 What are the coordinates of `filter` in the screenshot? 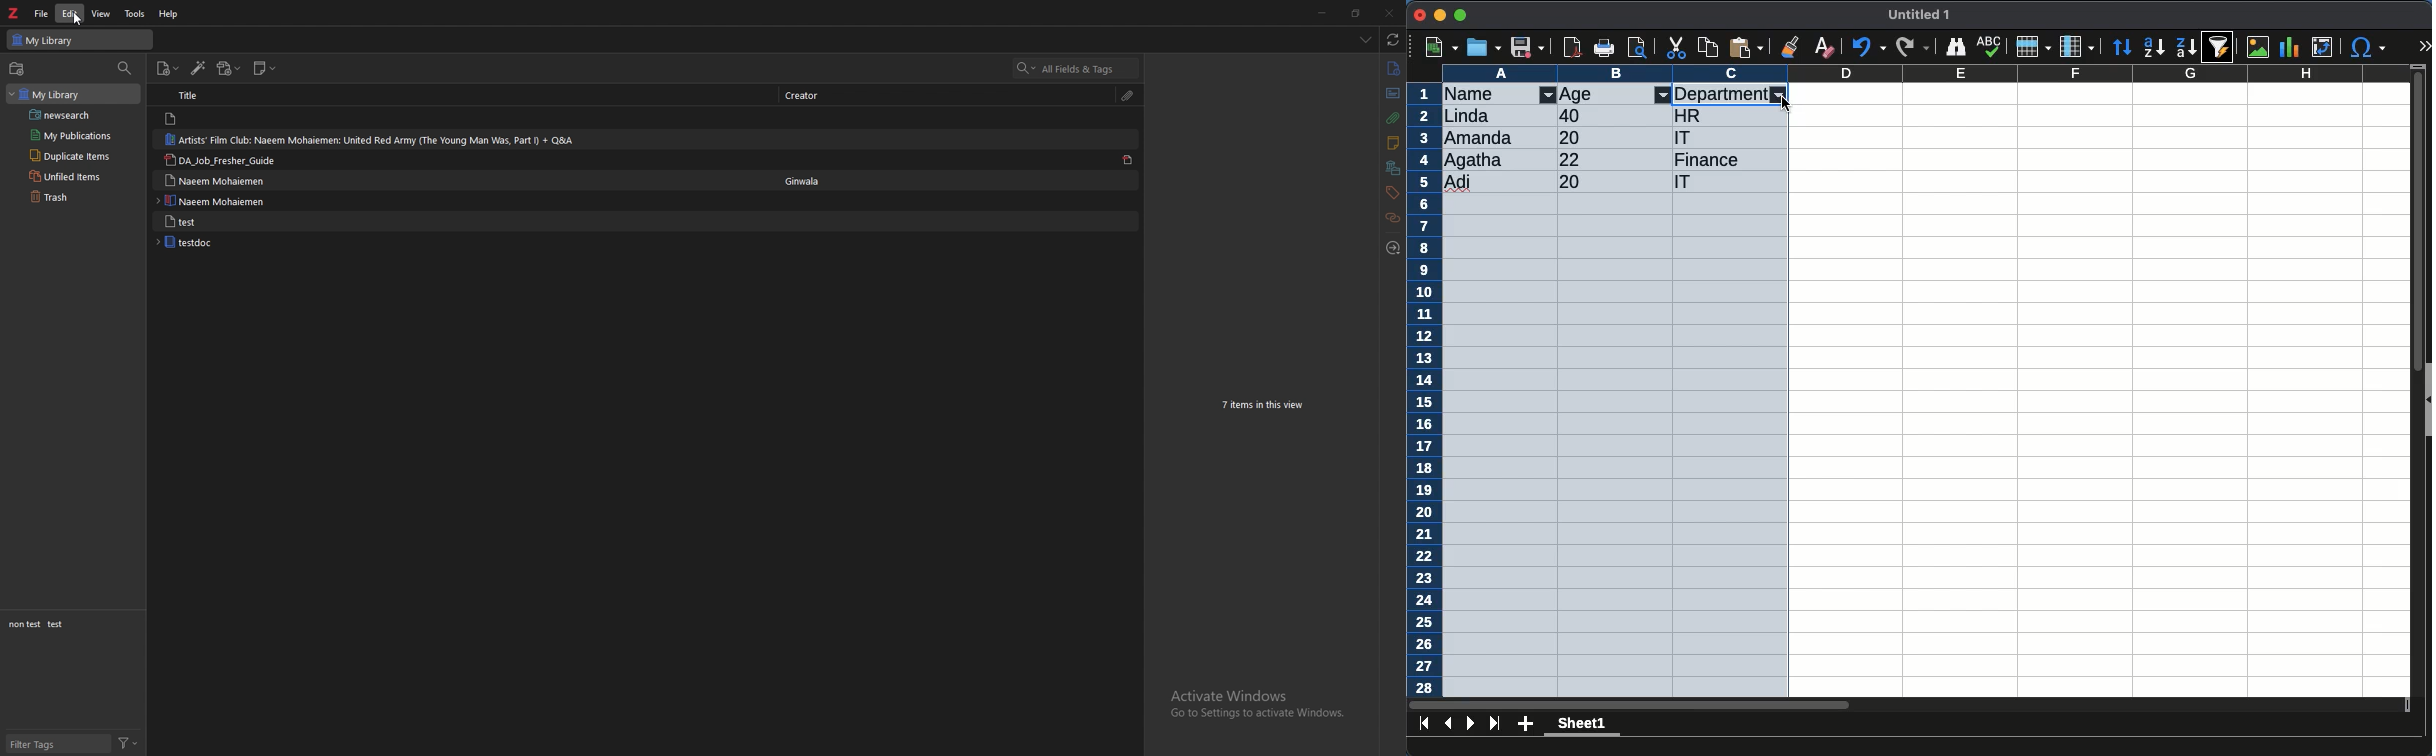 It's located at (1548, 96).